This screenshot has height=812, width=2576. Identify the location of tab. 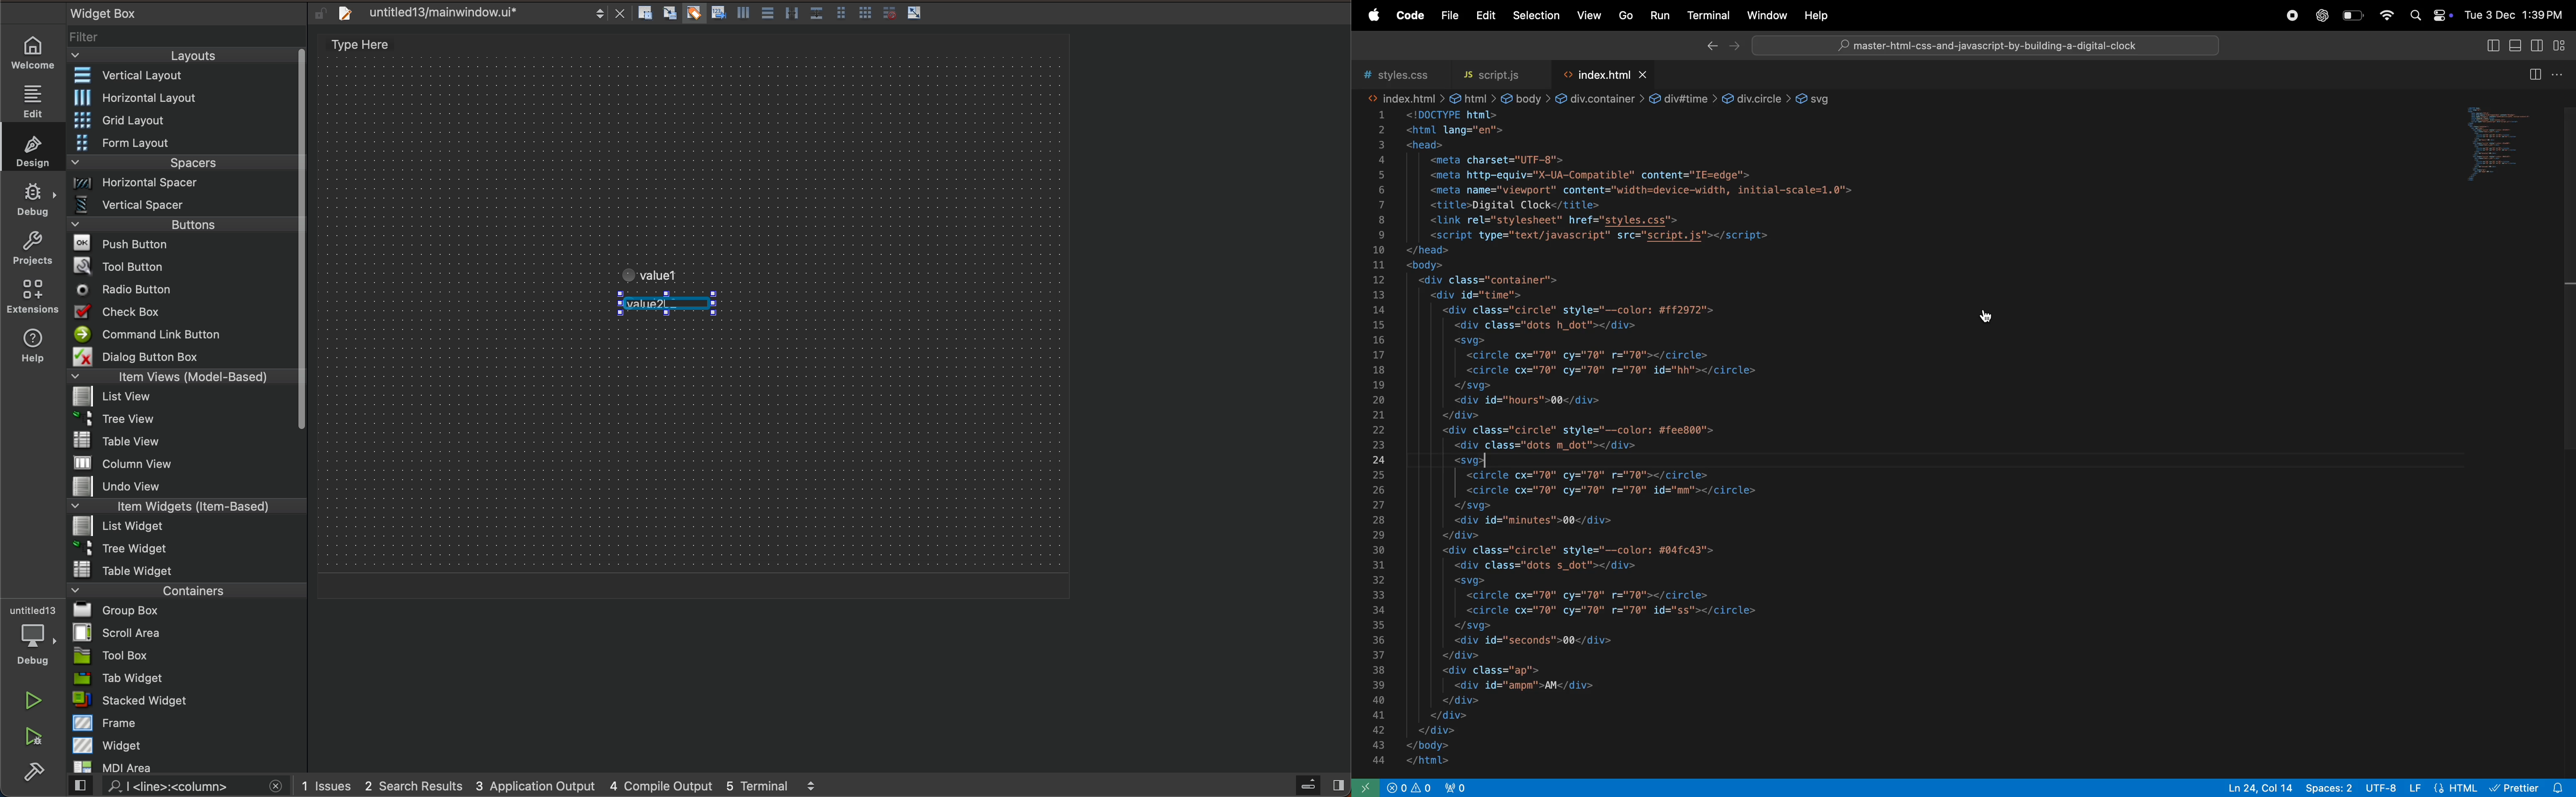
(189, 678).